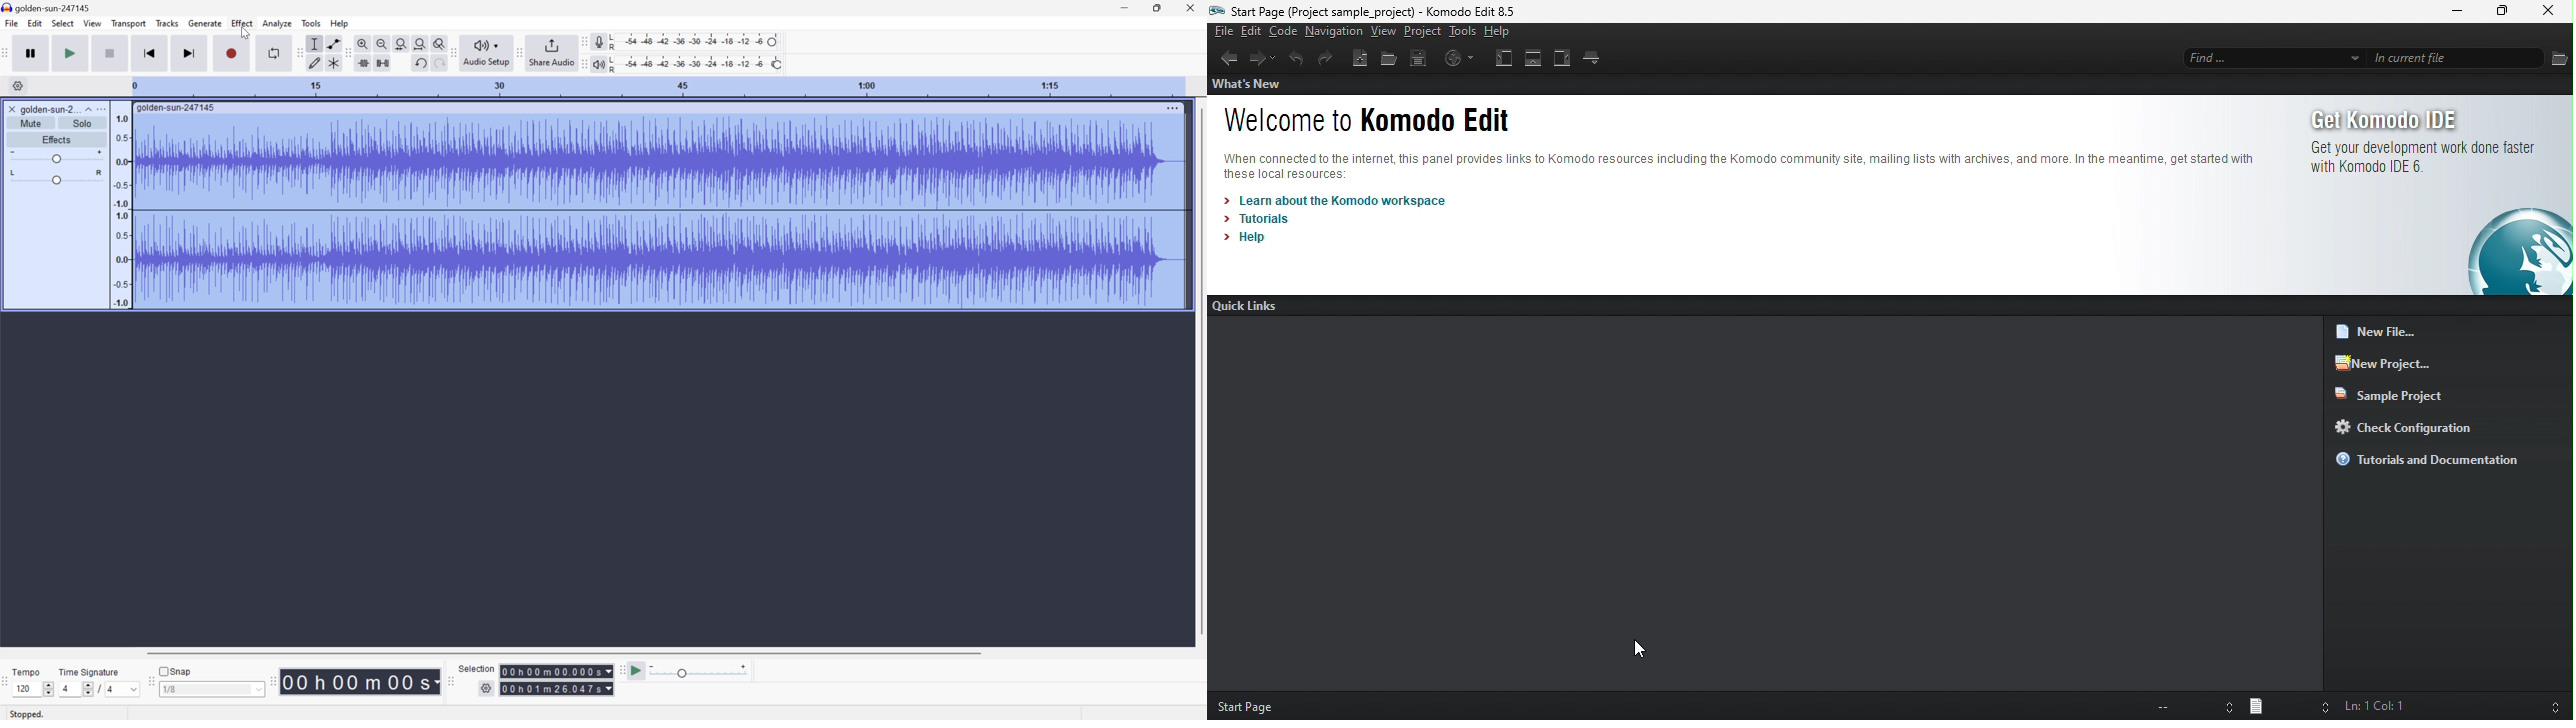 Image resolution: width=2576 pixels, height=728 pixels. Describe the element at coordinates (486, 690) in the screenshot. I see `Settings` at that location.